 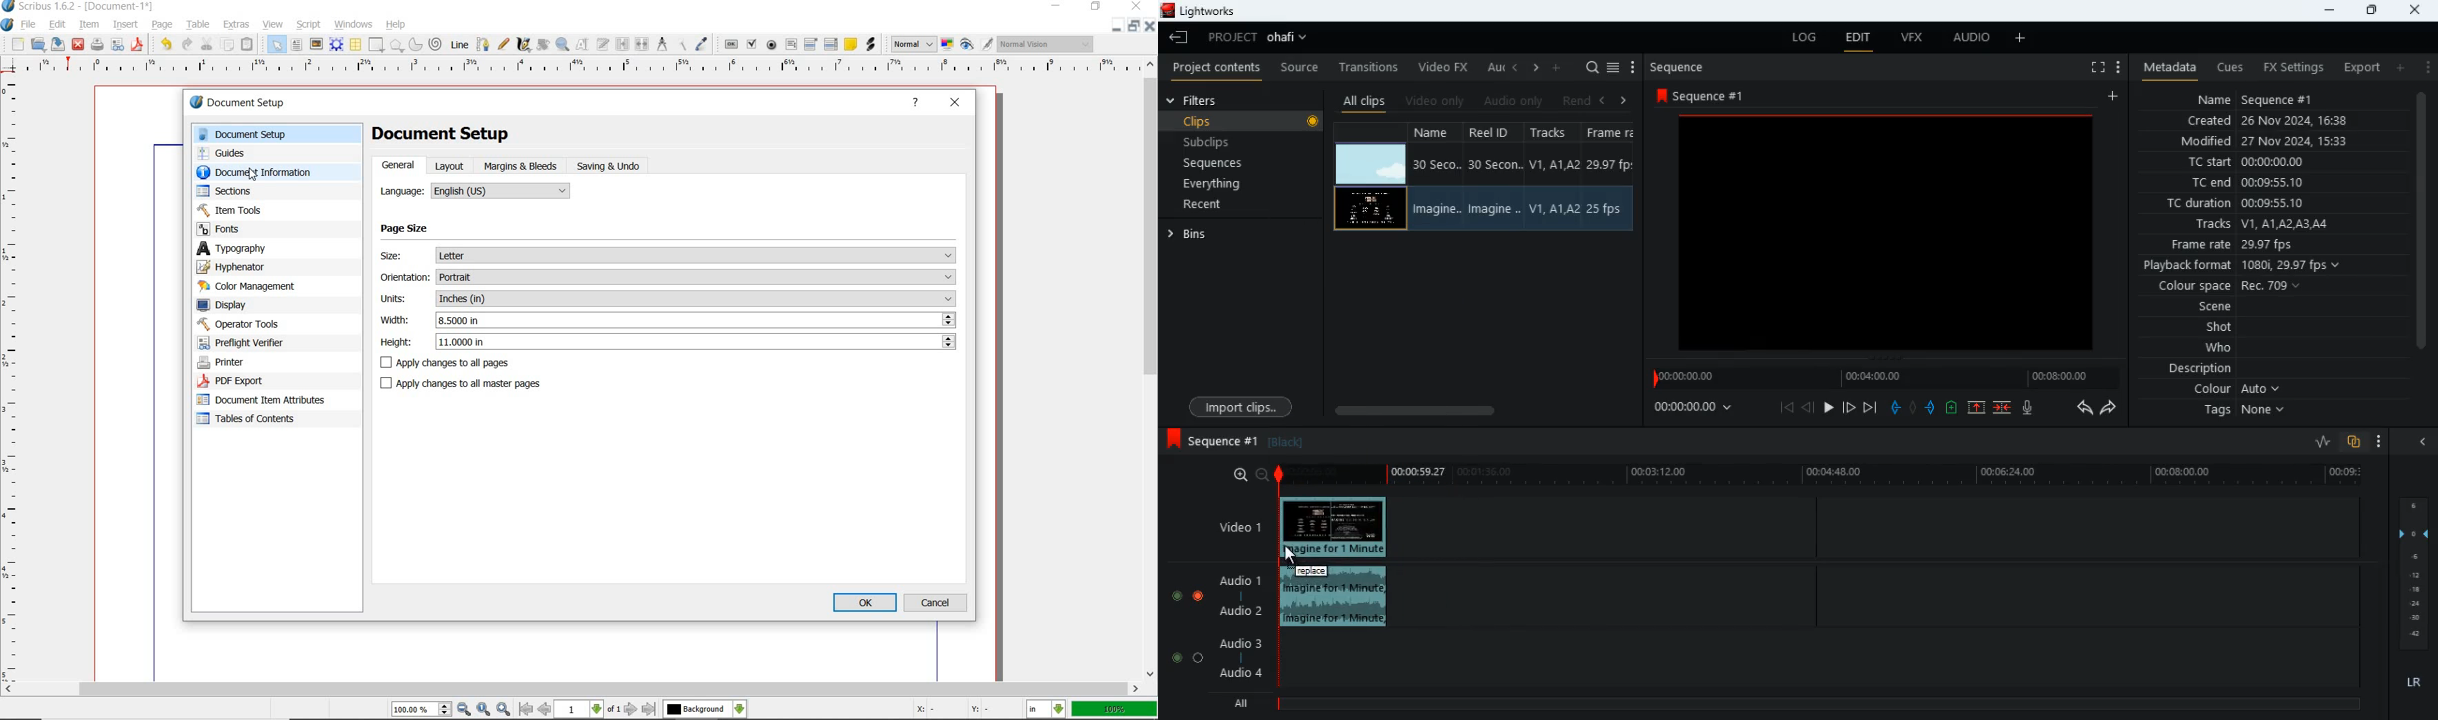 What do you see at coordinates (228, 44) in the screenshot?
I see `copy` at bounding box center [228, 44].